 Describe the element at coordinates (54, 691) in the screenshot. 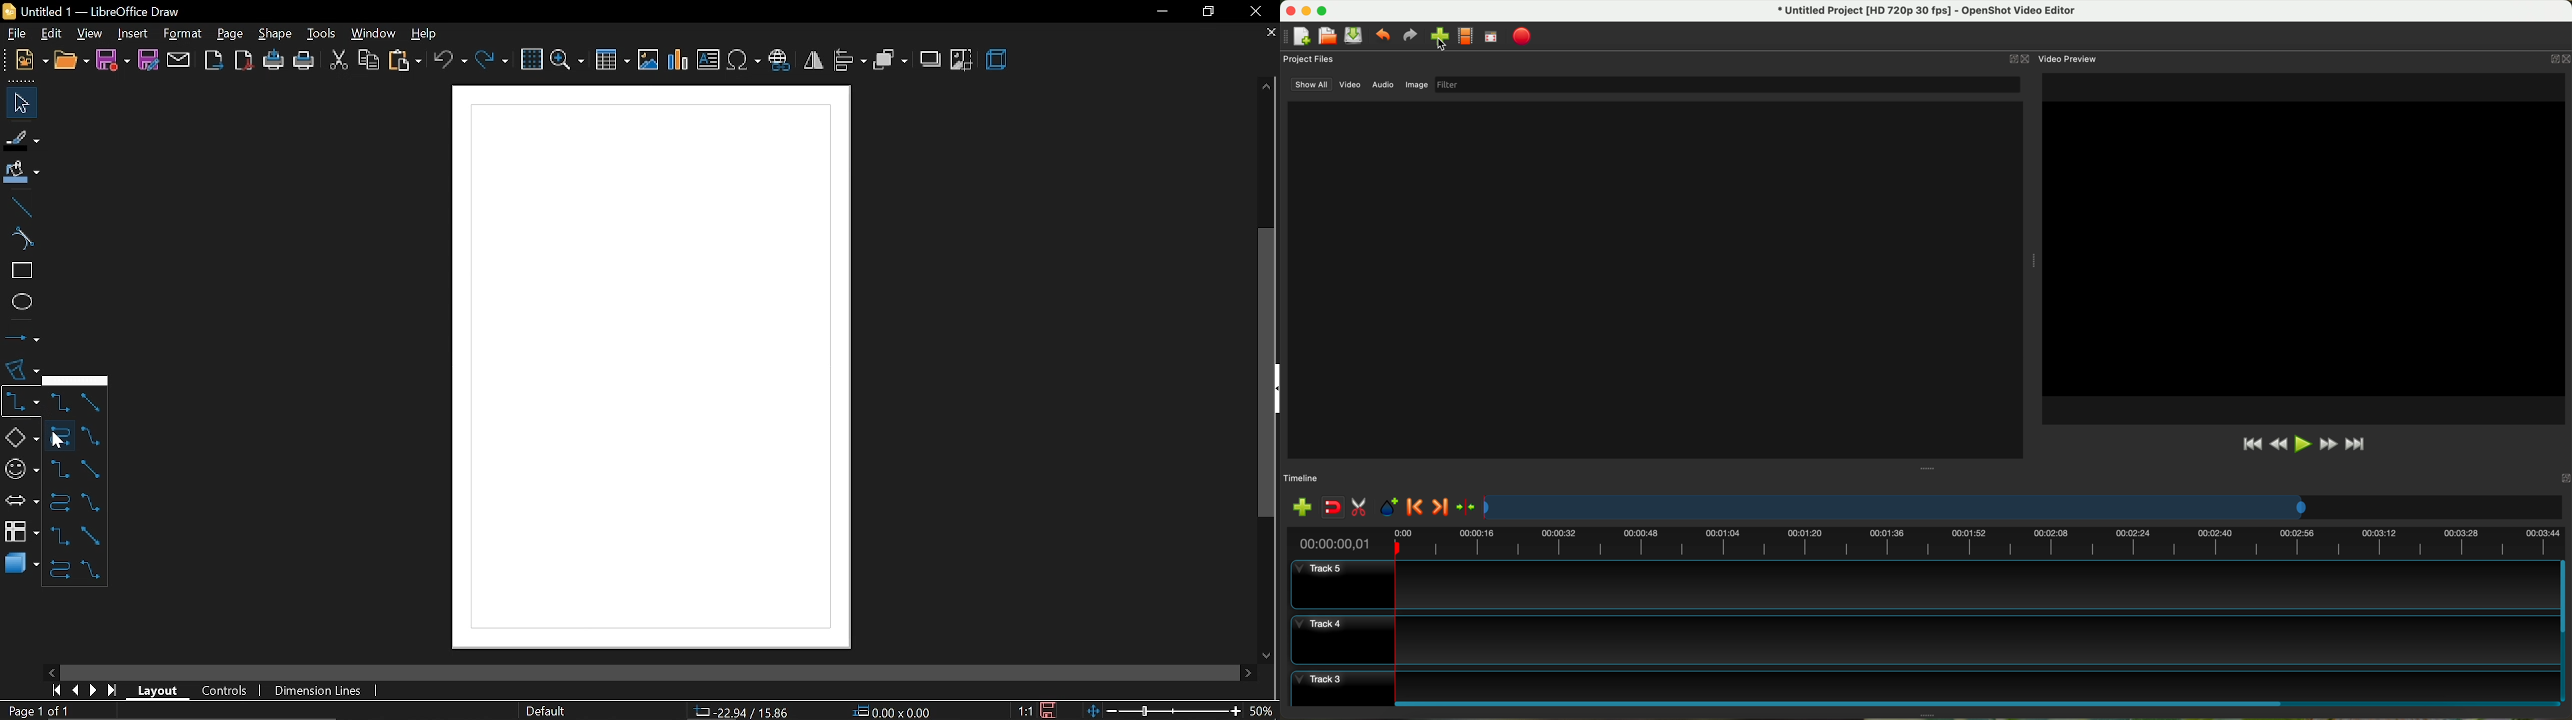

I see `go to first page` at that location.